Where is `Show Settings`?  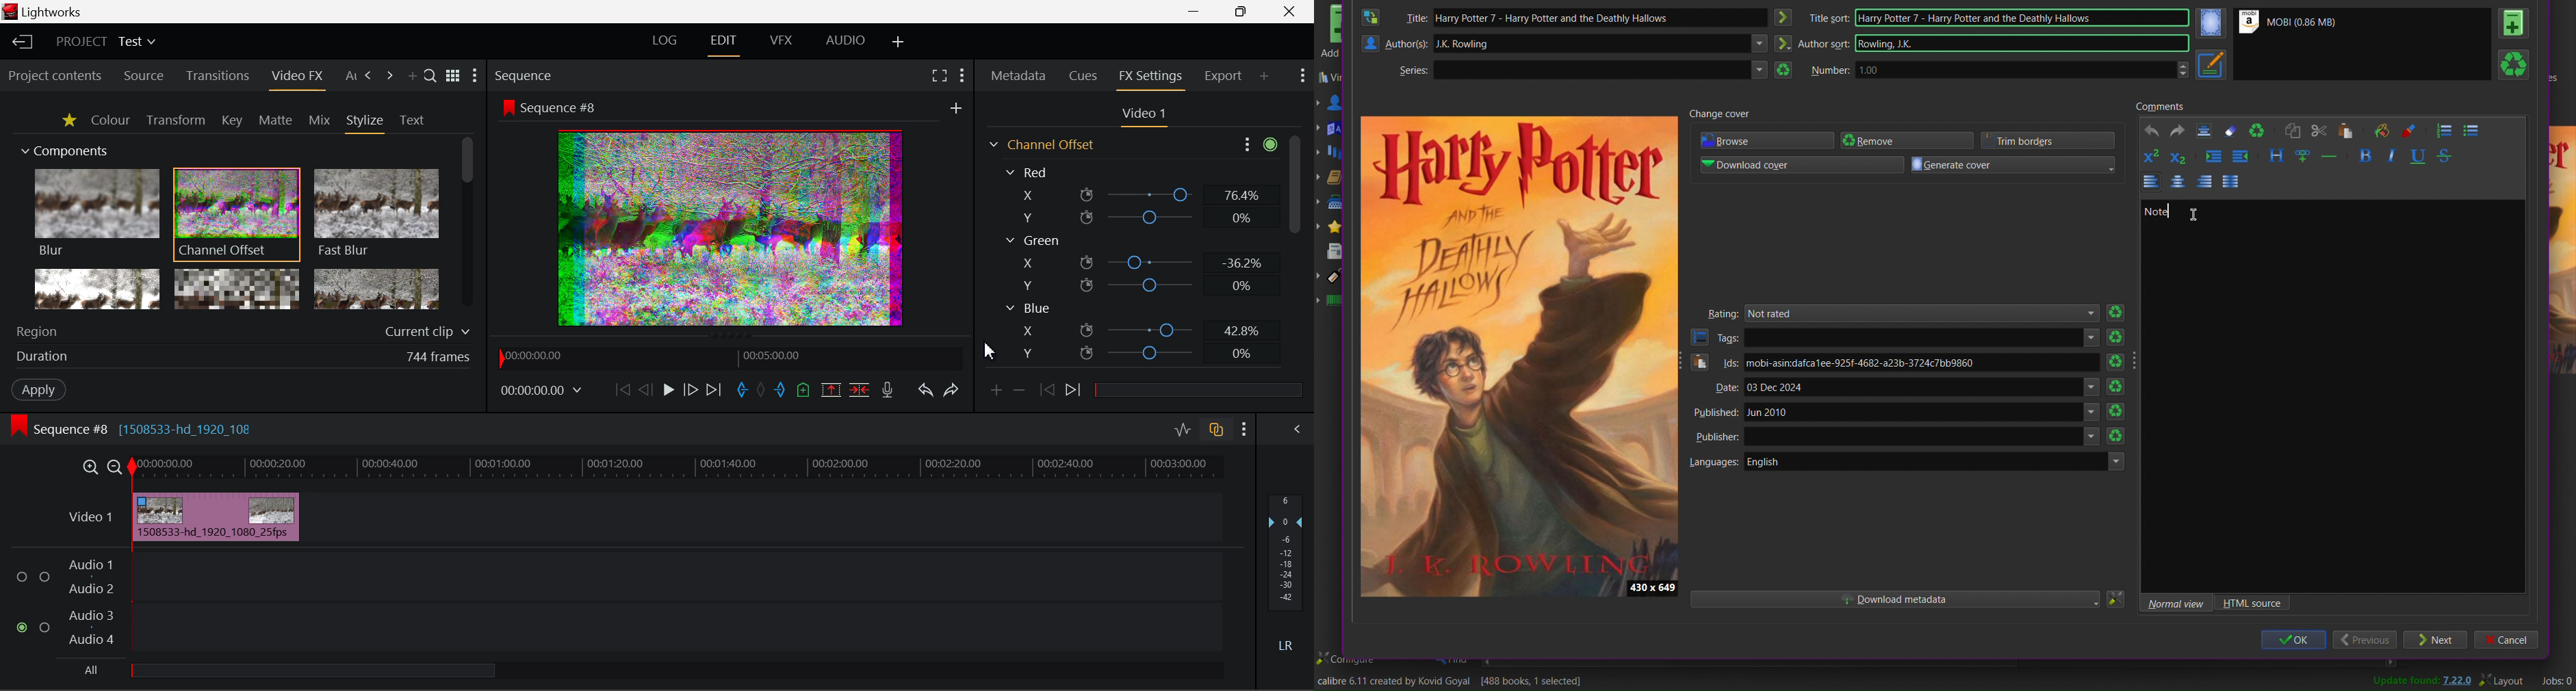
Show Settings is located at coordinates (961, 77).